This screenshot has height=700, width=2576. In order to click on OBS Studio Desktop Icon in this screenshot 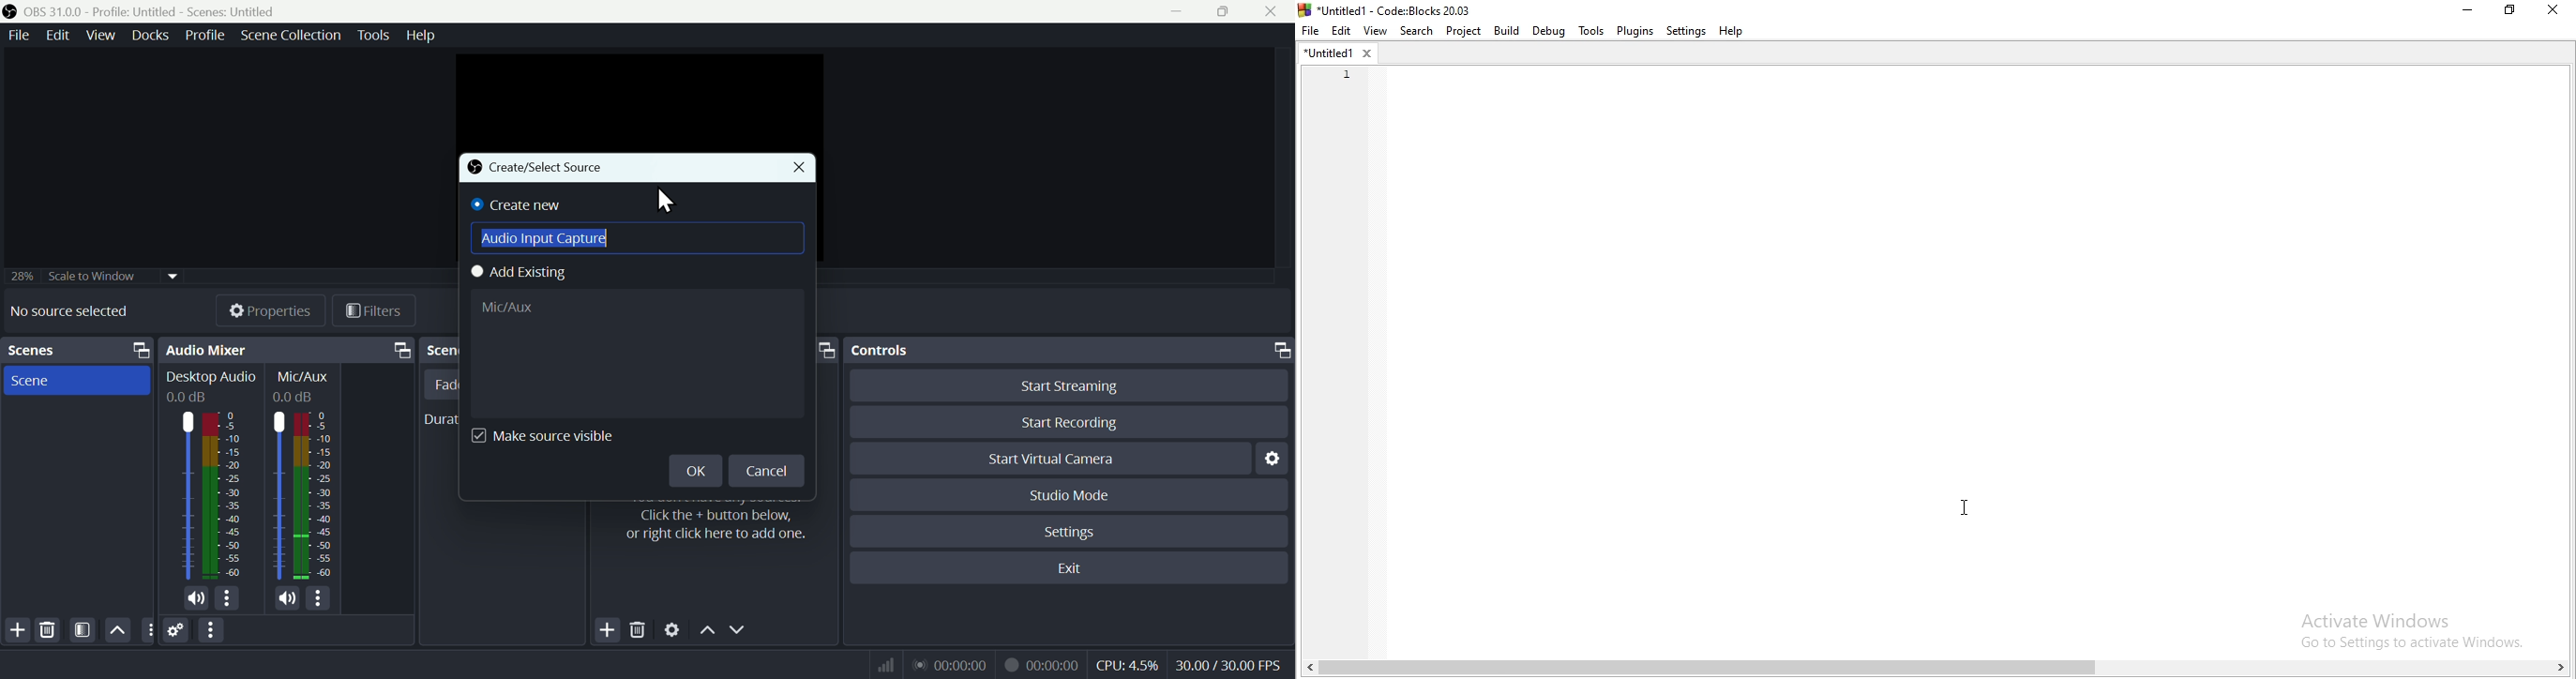, I will do `click(10, 11)`.